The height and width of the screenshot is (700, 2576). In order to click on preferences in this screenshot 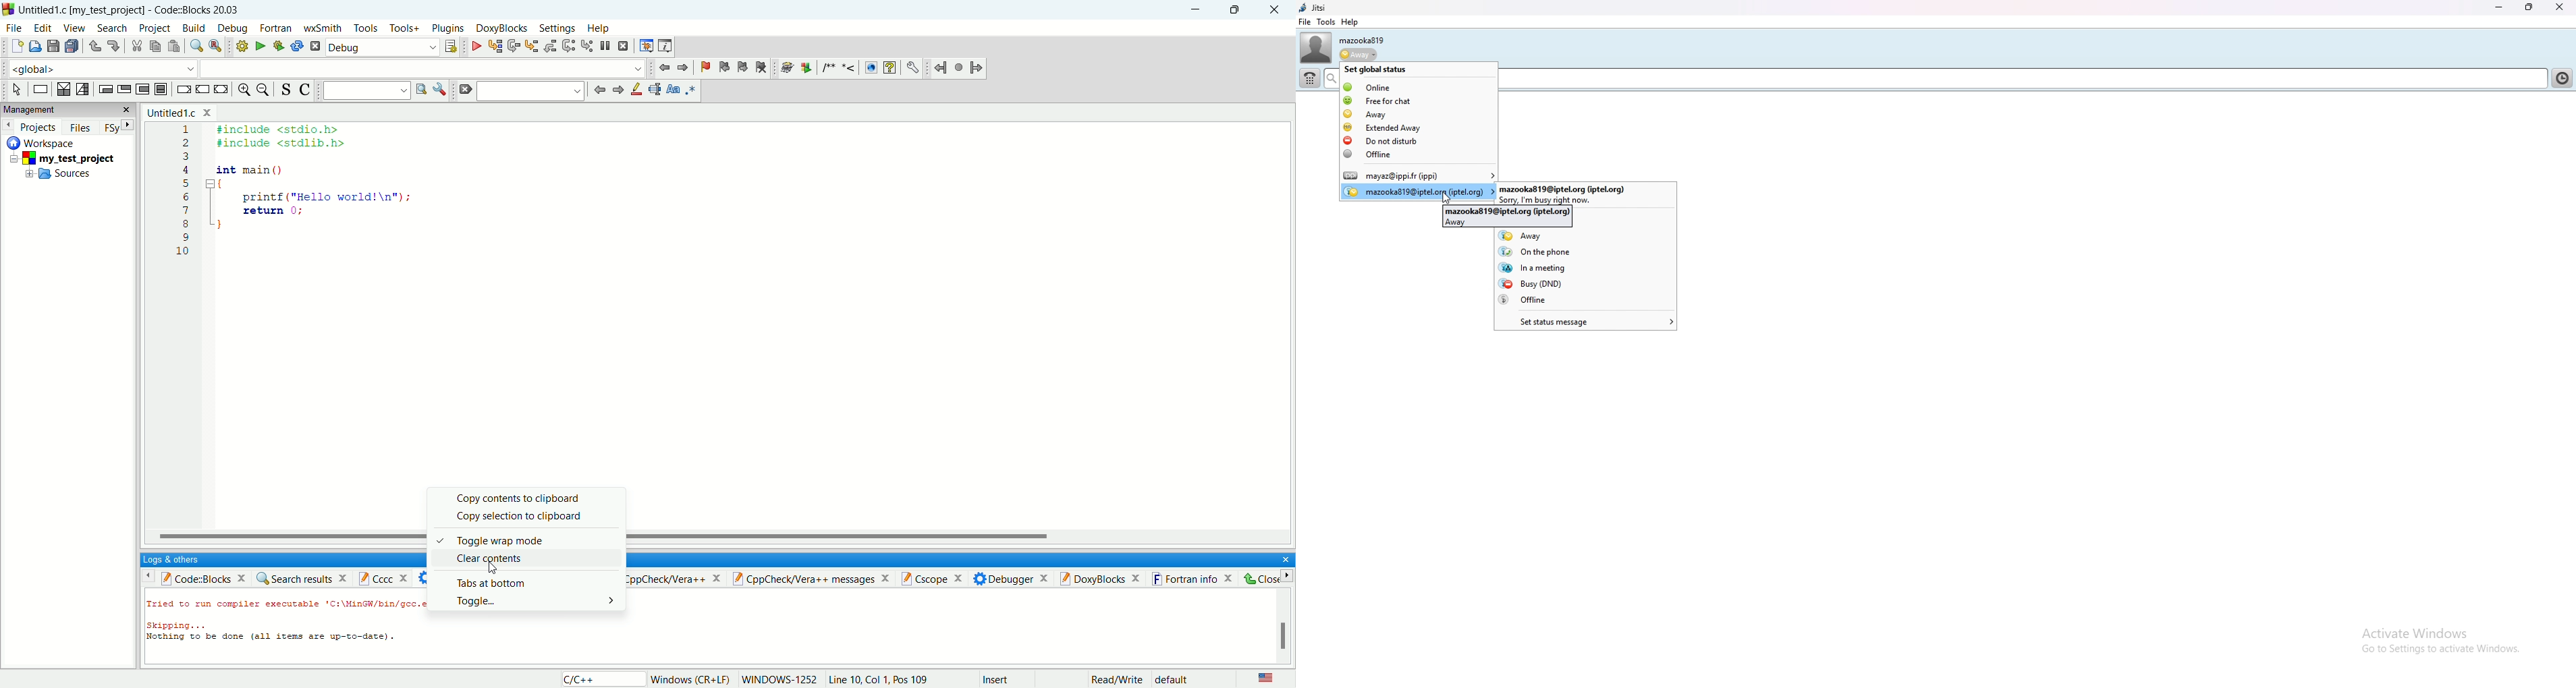, I will do `click(913, 68)`.